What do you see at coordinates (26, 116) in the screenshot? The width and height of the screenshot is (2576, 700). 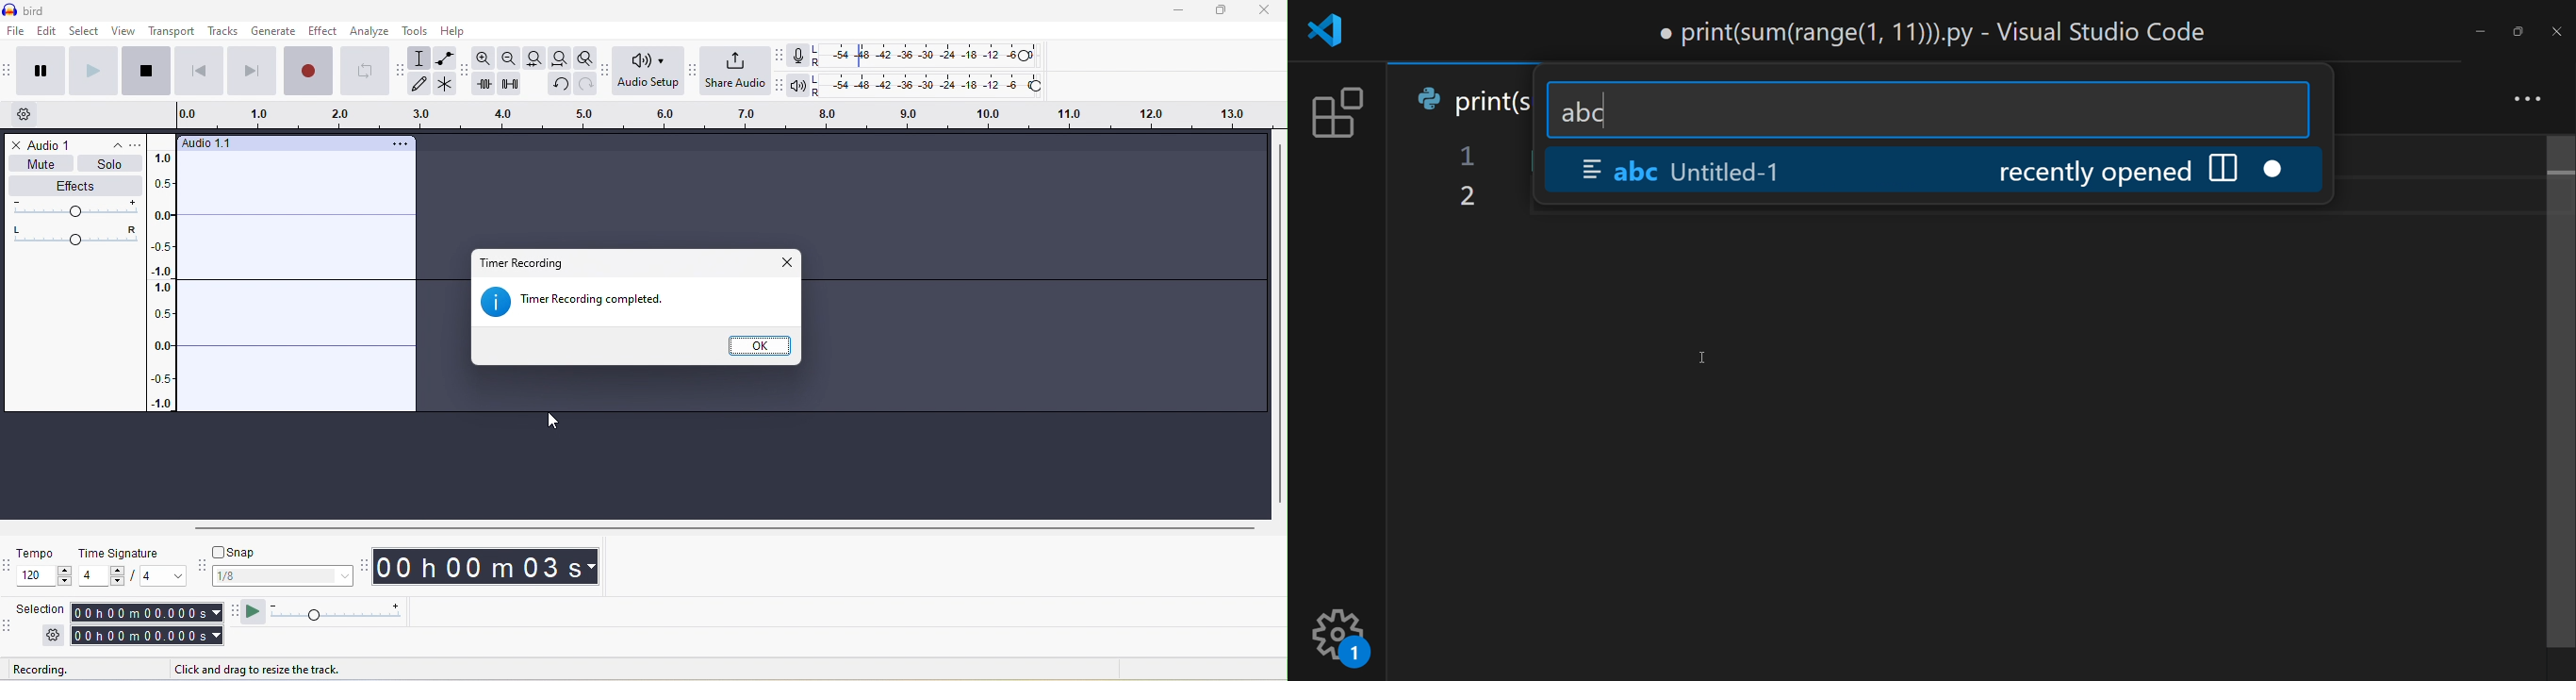 I see `timeline options` at bounding box center [26, 116].